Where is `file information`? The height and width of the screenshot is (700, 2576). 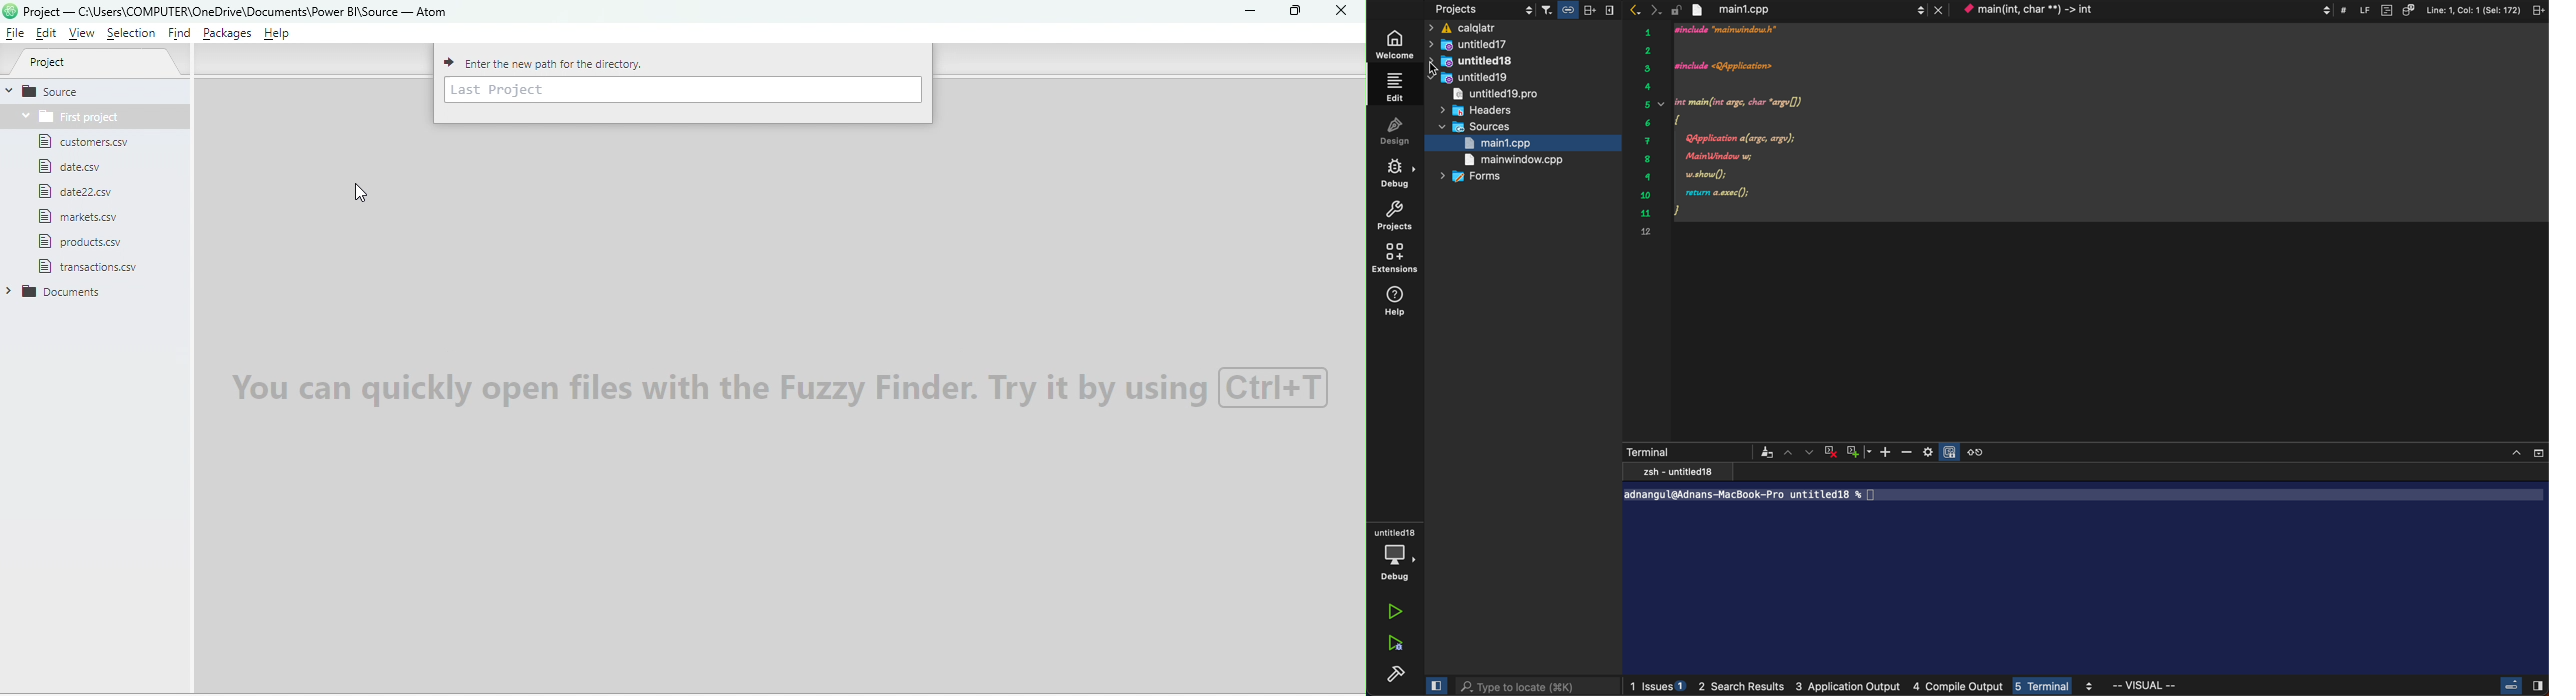
file information is located at coordinates (2431, 10).